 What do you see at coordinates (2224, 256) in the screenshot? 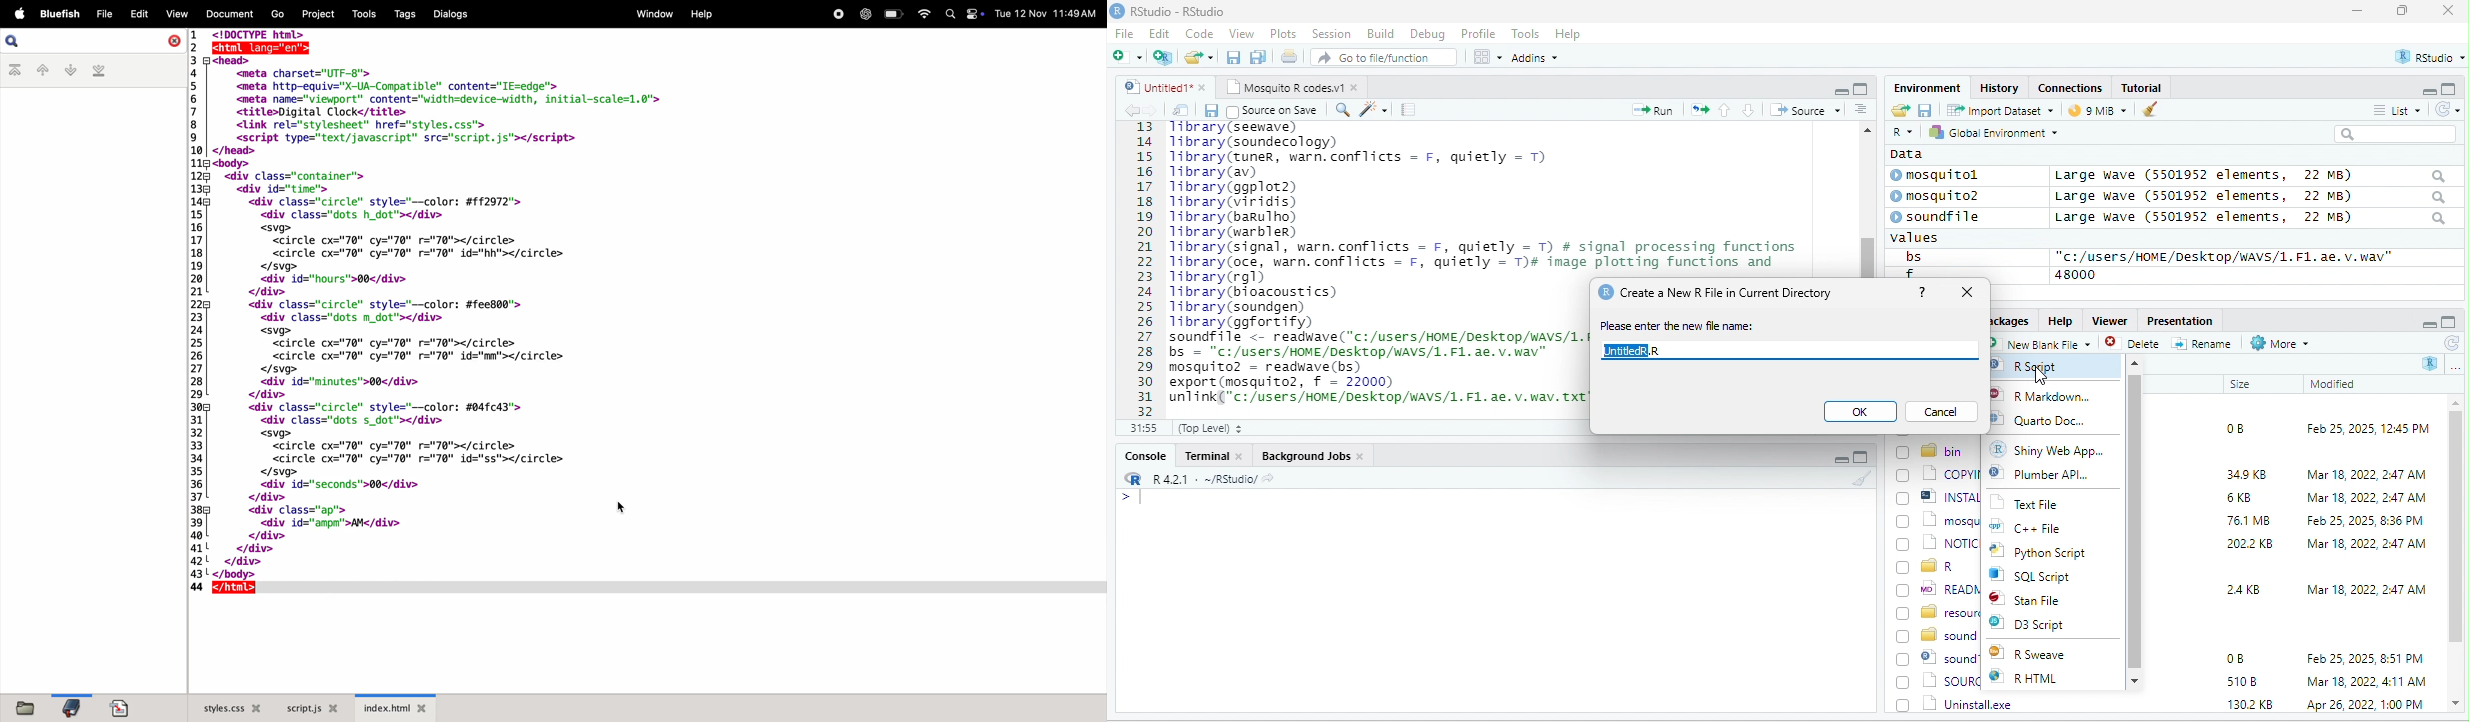
I see `“c:/users/HOME /Desktop/WAVS/1.F1. ae. v.wav"` at bounding box center [2224, 256].